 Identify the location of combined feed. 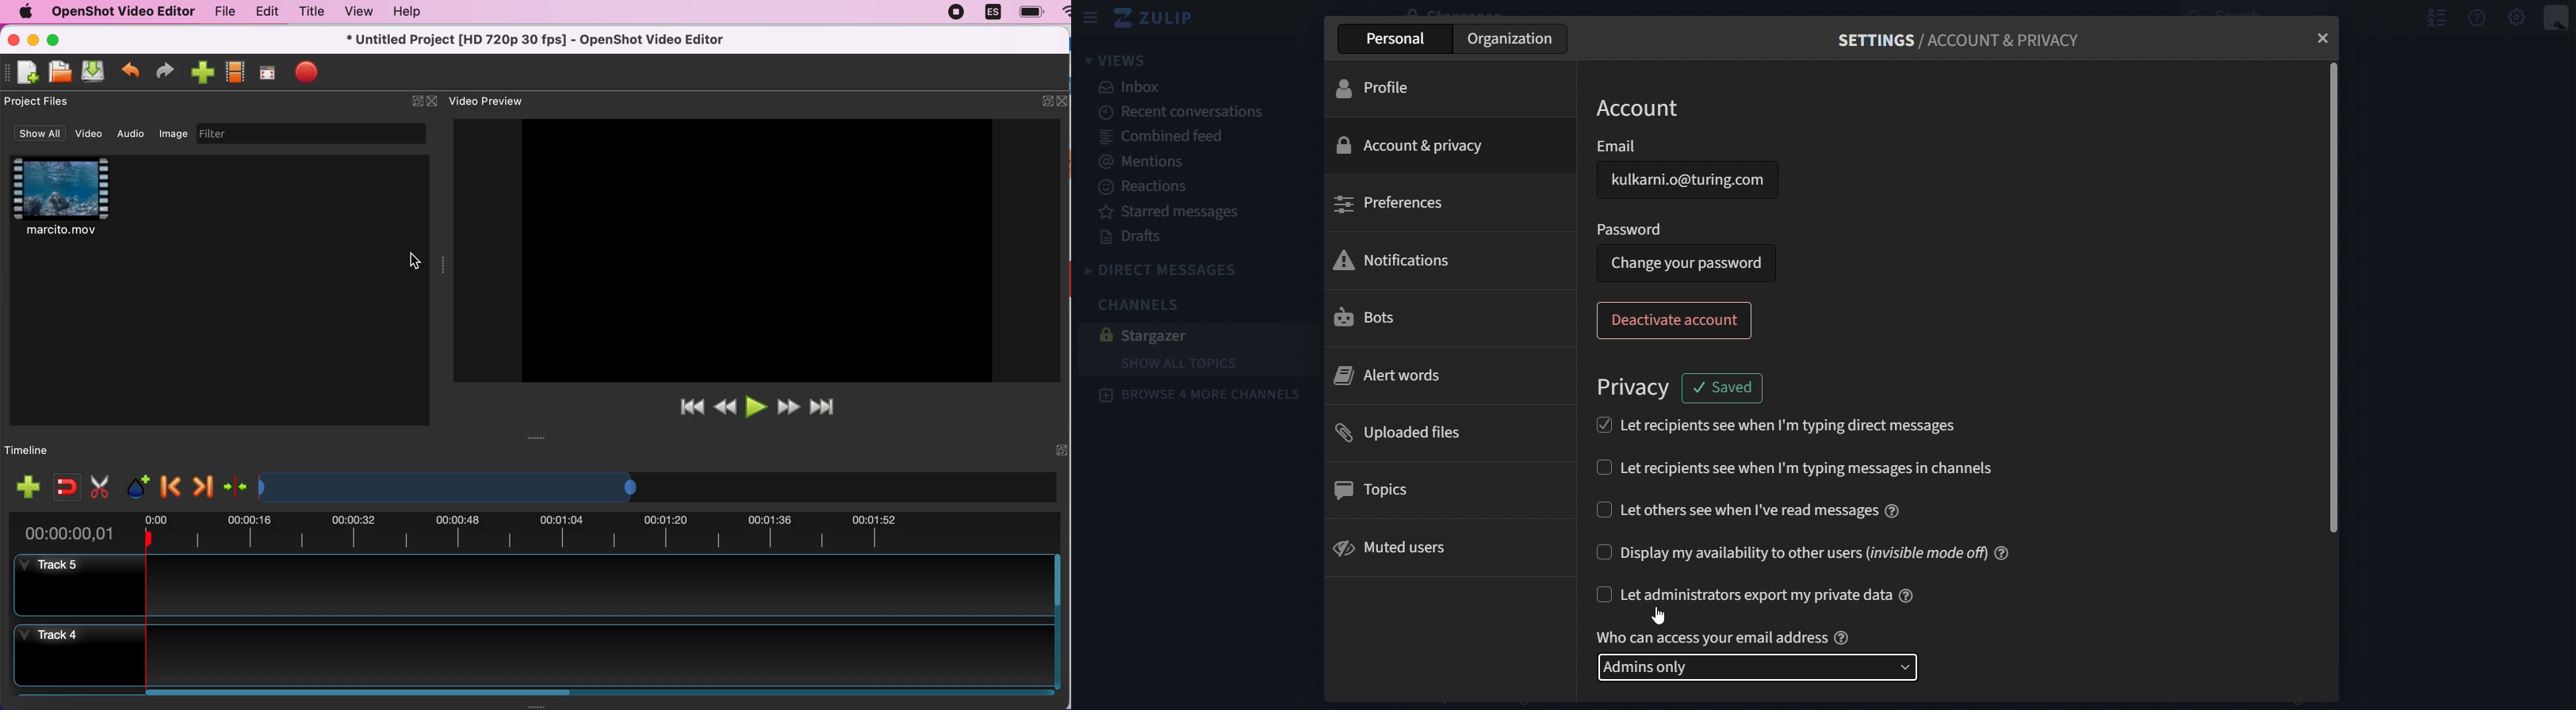
(1176, 139).